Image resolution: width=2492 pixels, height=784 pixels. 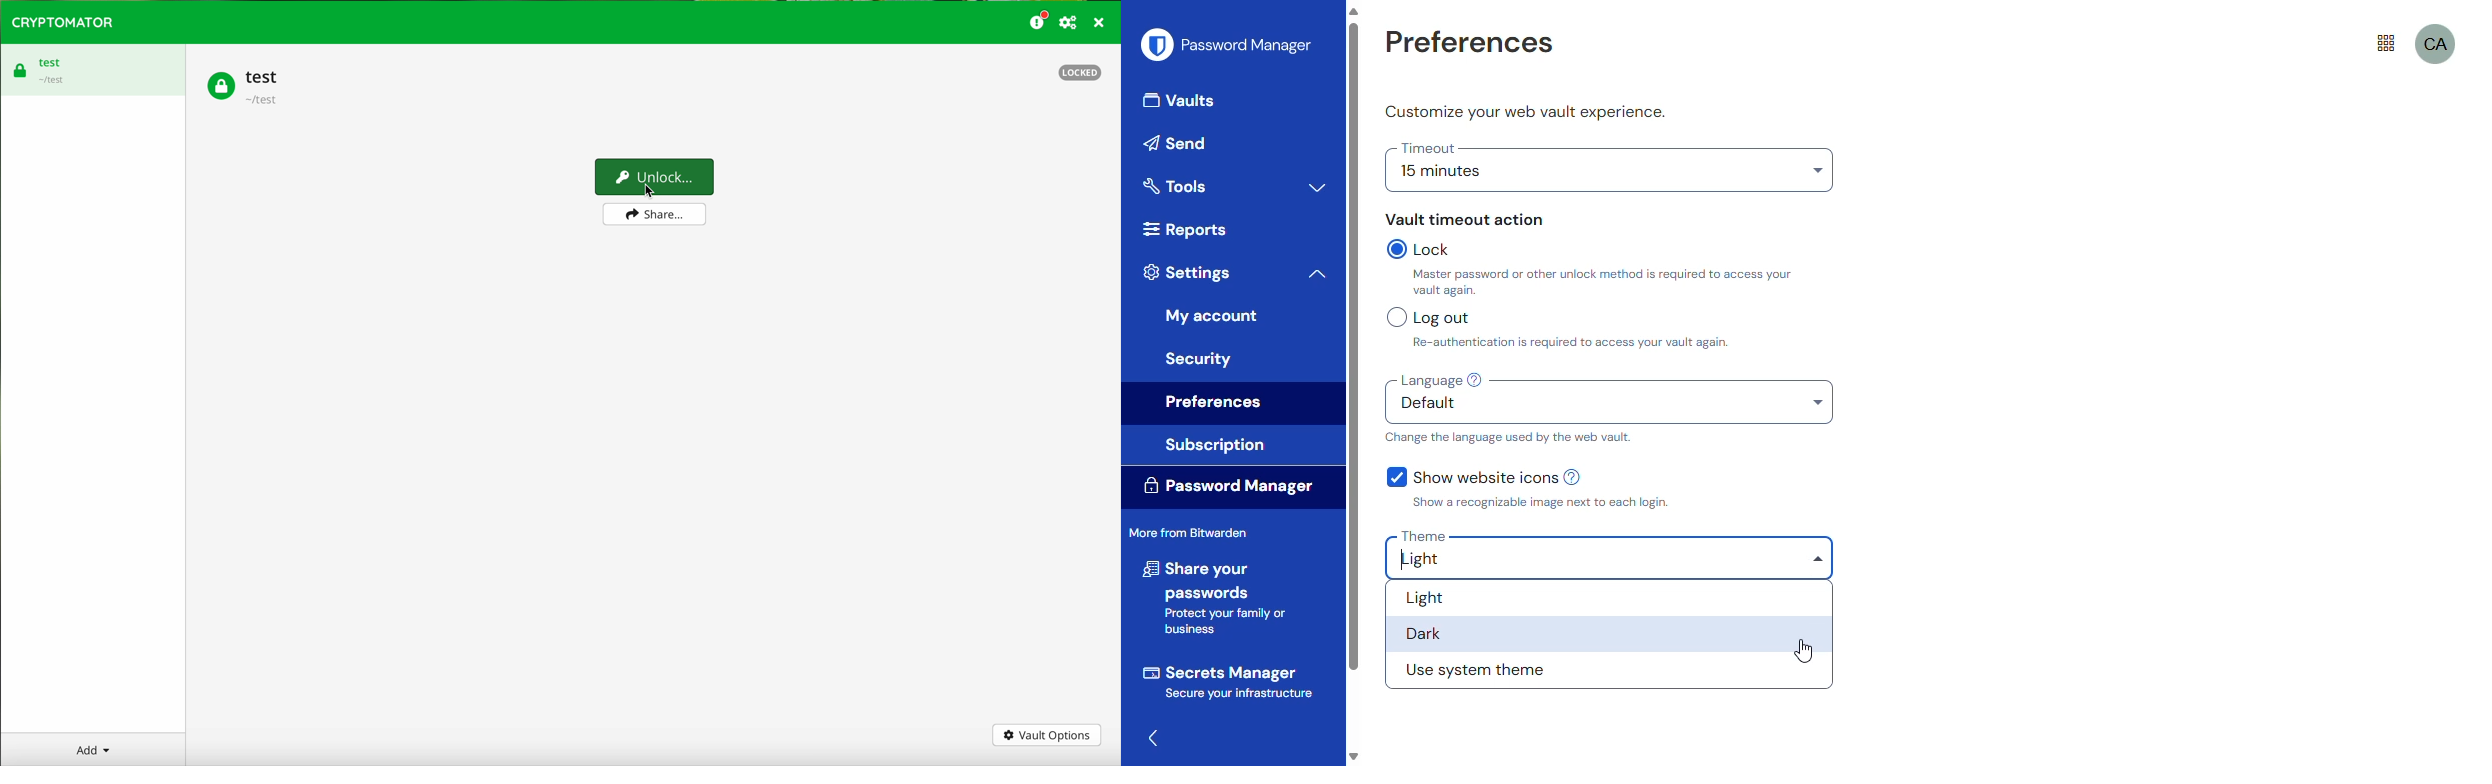 I want to click on vault timeout action, so click(x=1465, y=219).